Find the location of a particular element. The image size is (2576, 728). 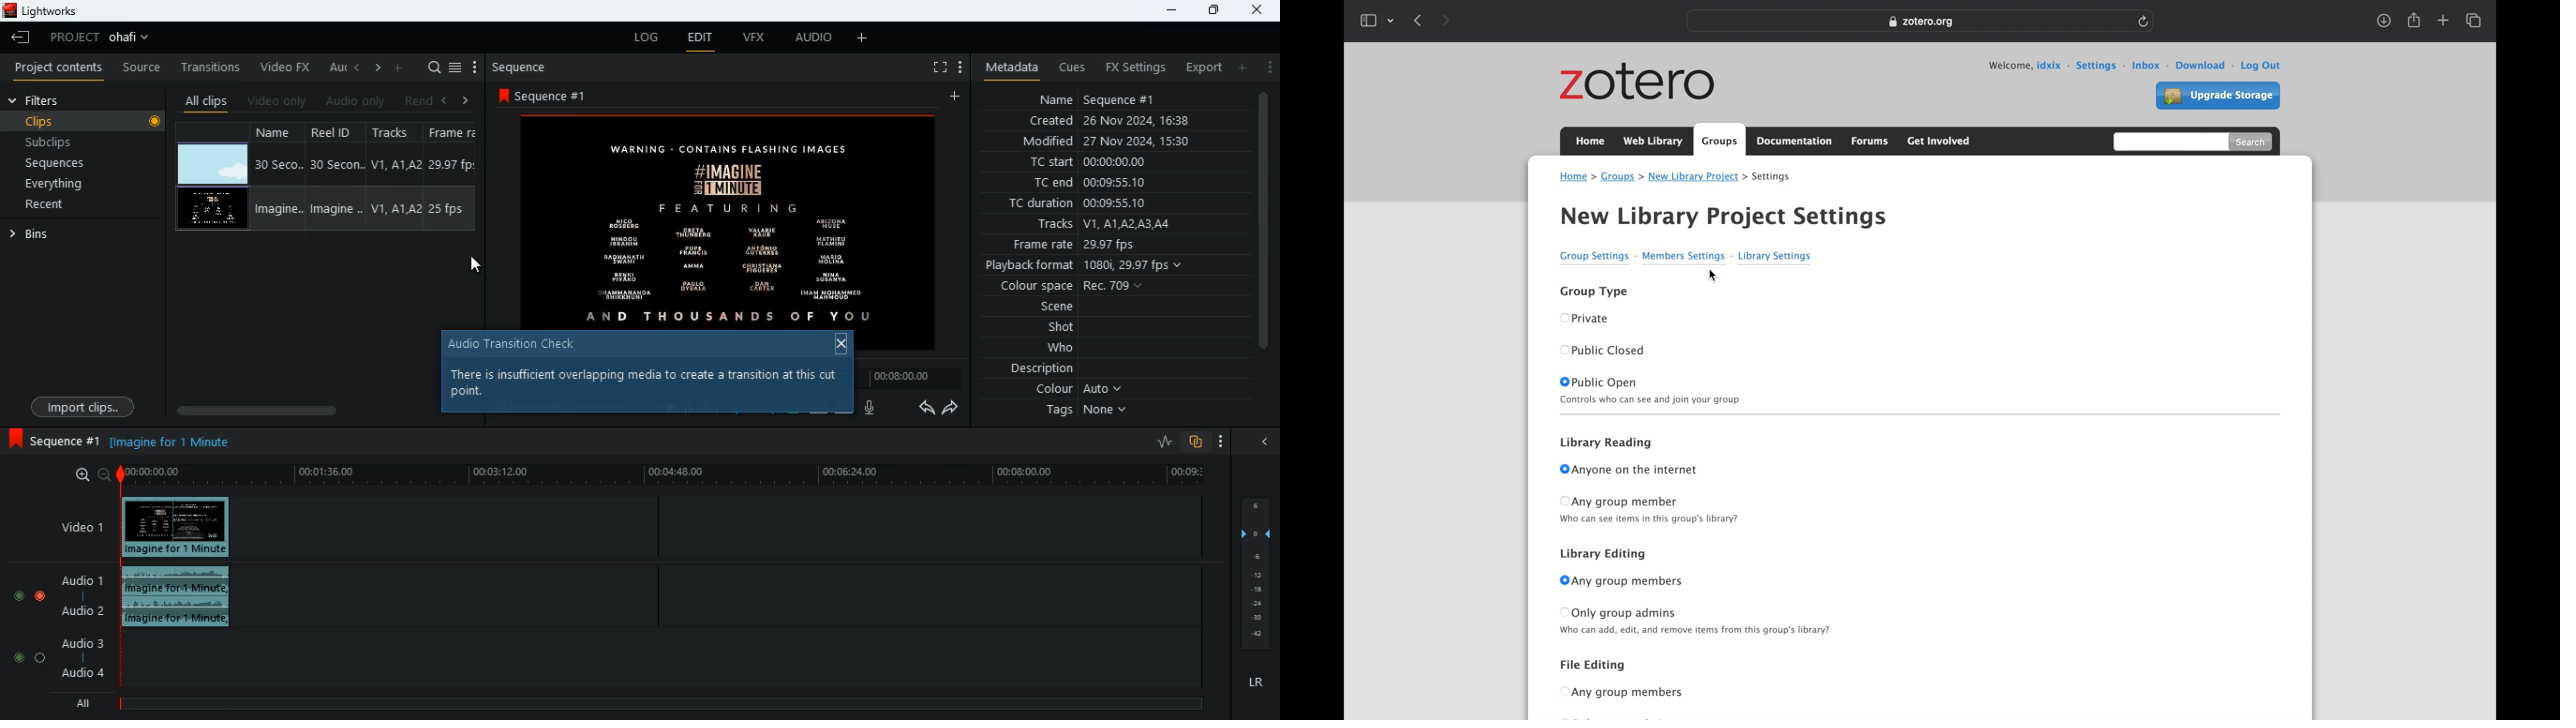

audio 2 is located at coordinates (78, 613).